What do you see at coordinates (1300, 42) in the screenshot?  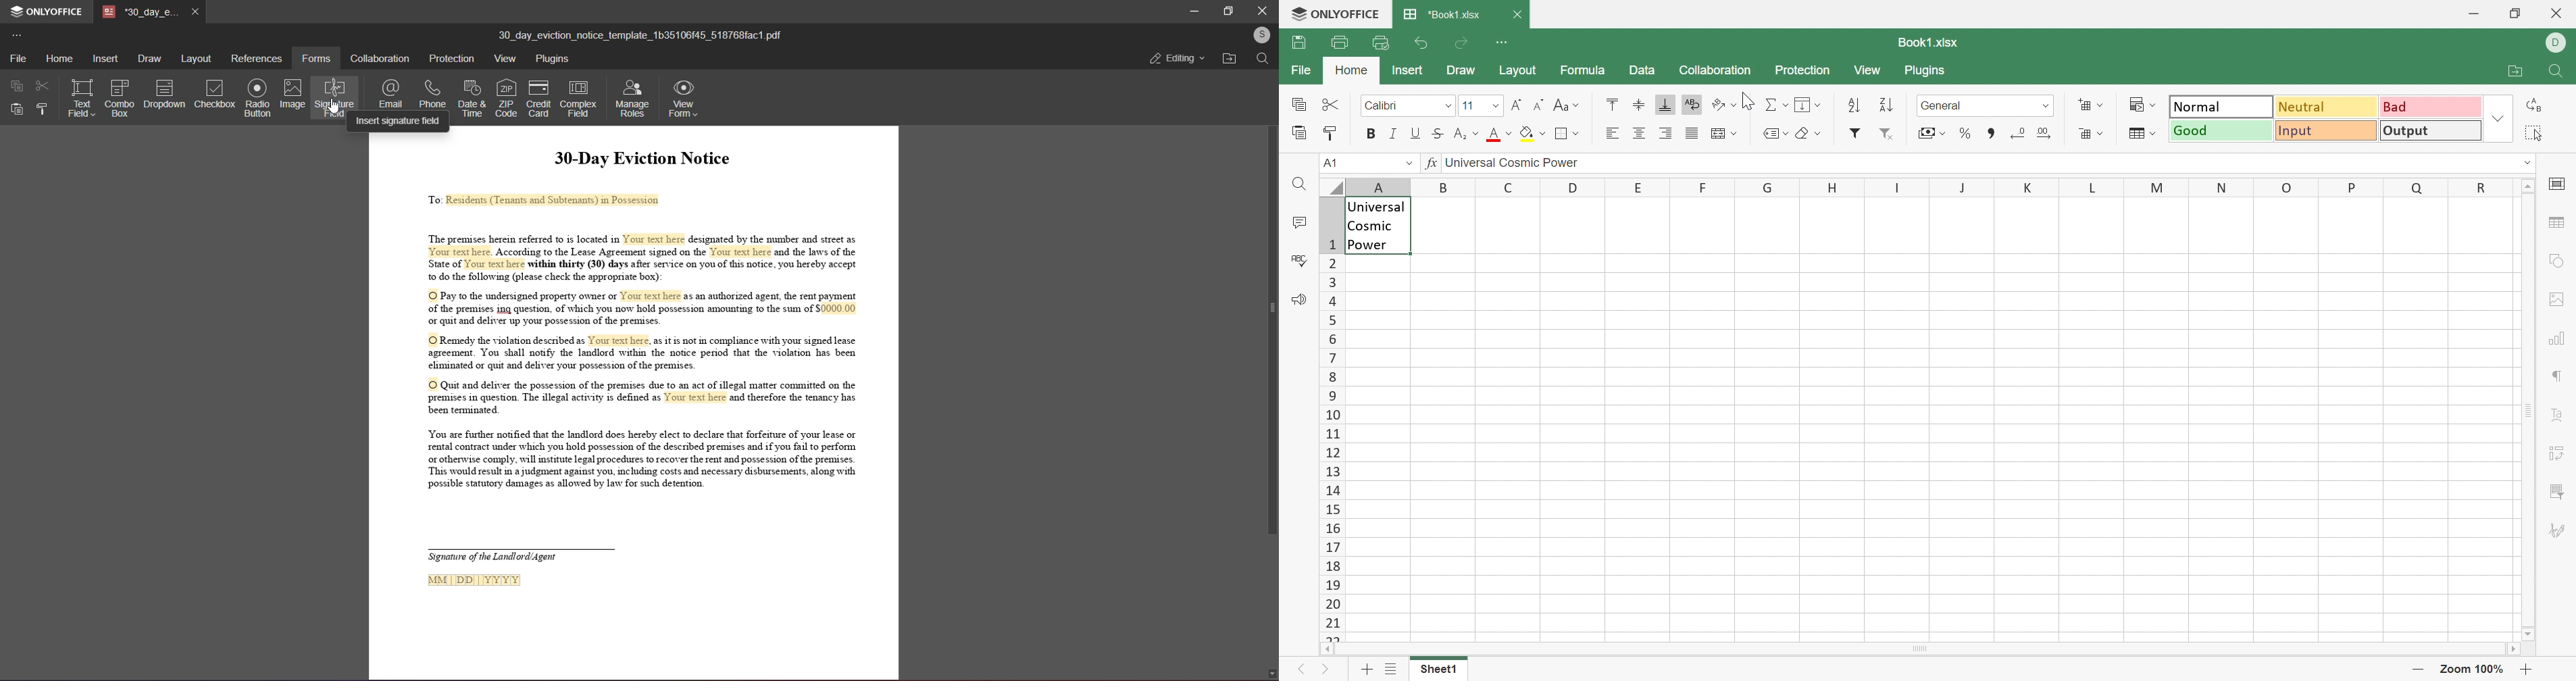 I see `Save` at bounding box center [1300, 42].